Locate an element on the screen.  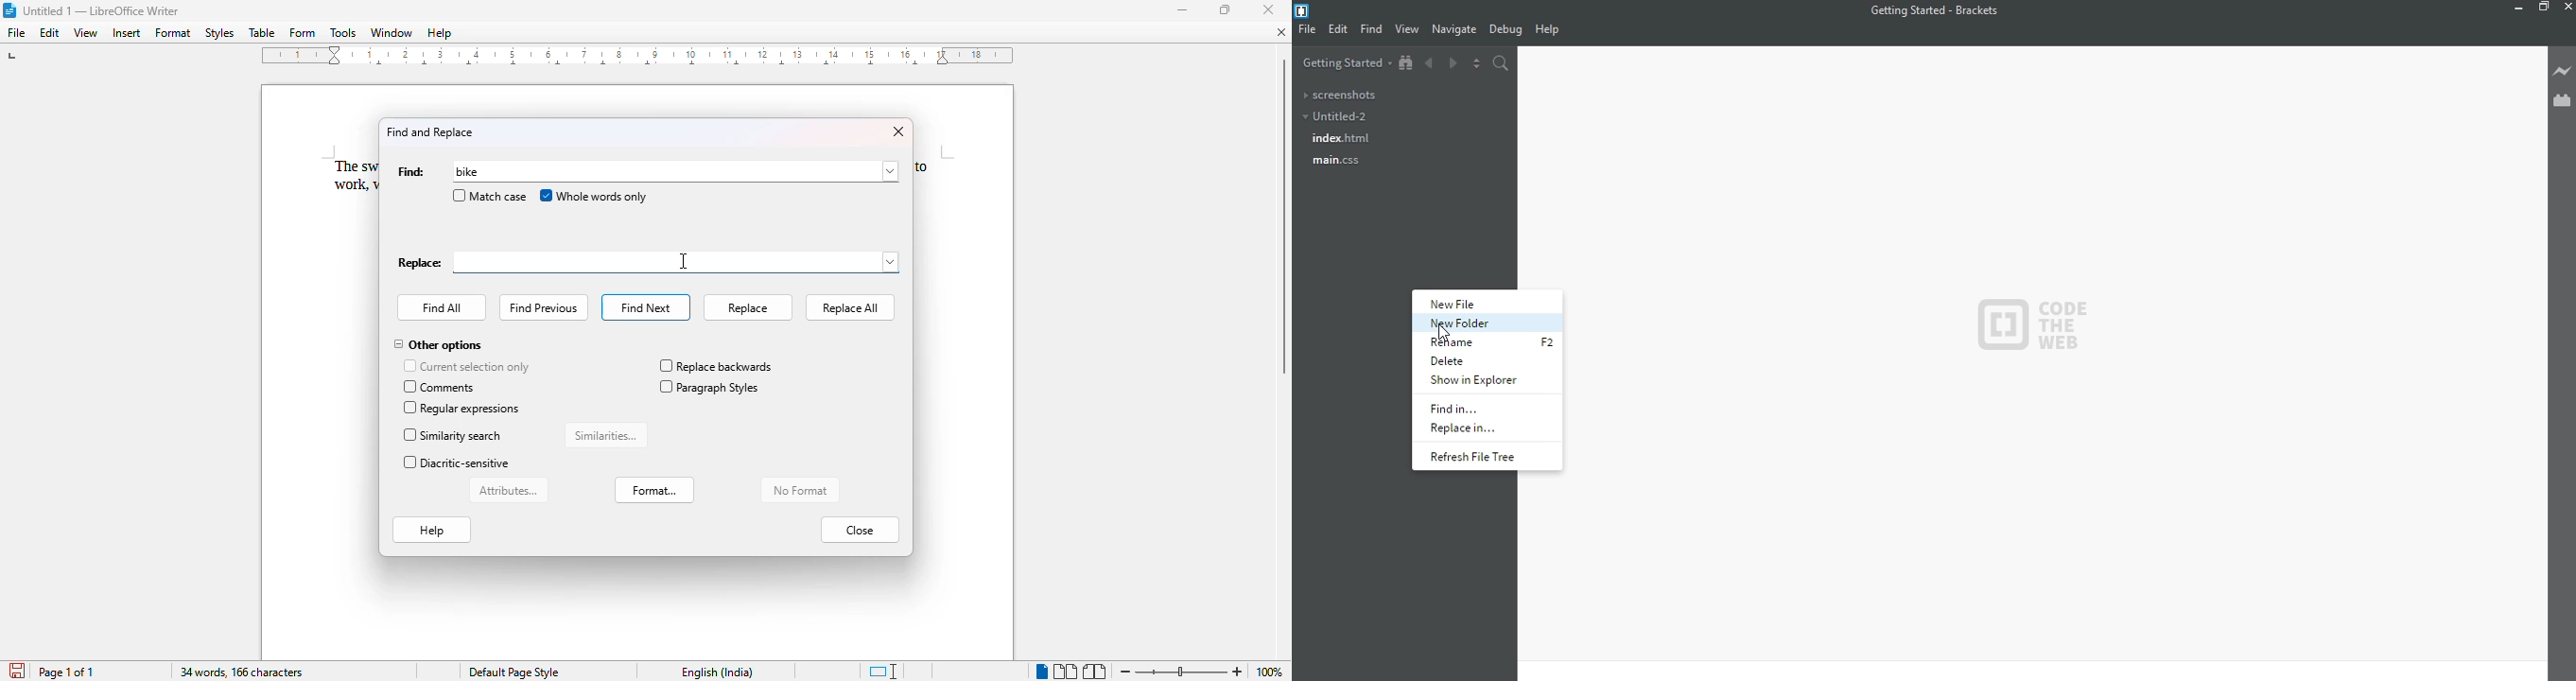
current selection only is located at coordinates (466, 366).